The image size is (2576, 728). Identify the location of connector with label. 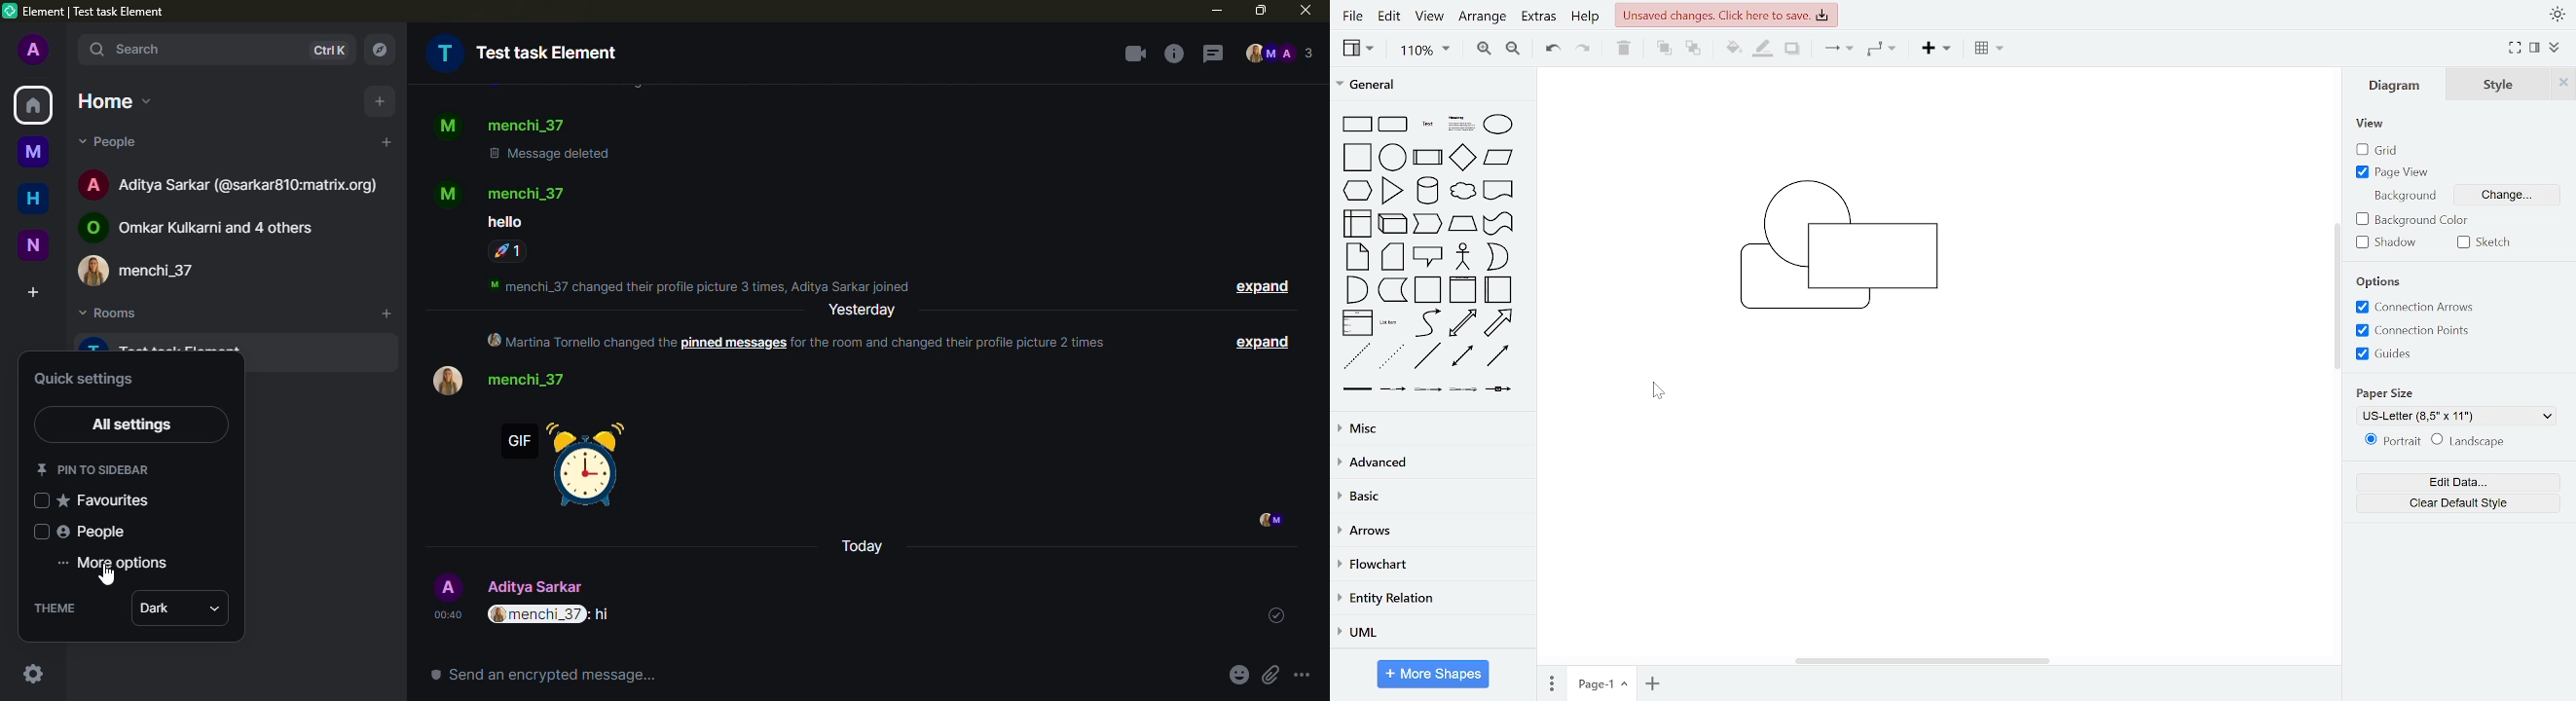
(1394, 388).